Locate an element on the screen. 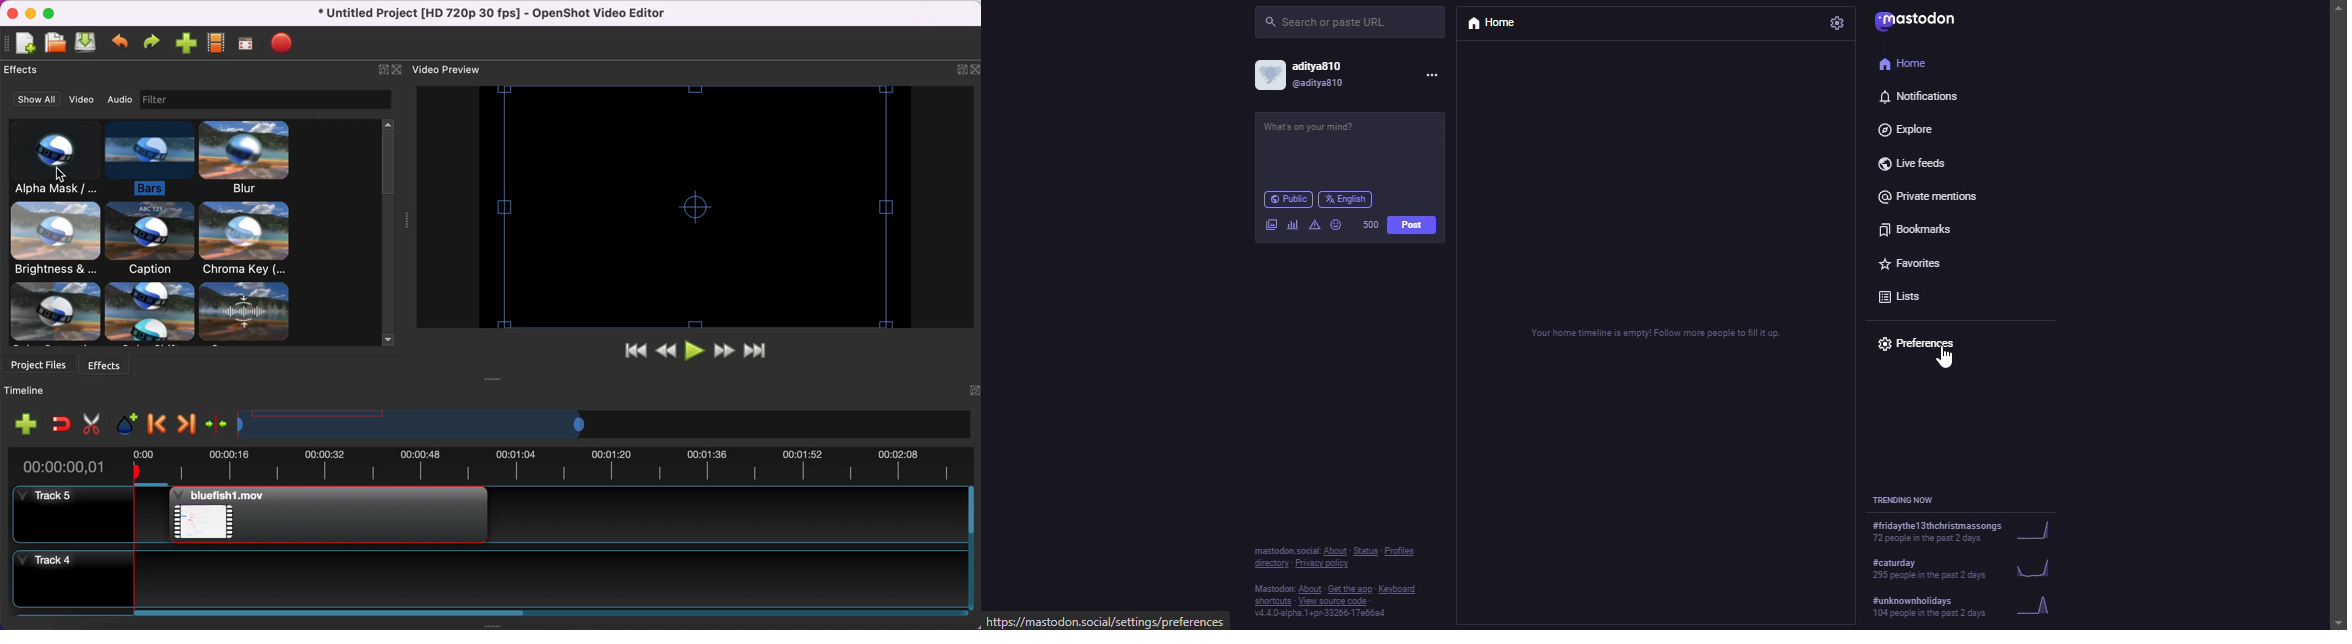  cut is located at coordinates (91, 423).